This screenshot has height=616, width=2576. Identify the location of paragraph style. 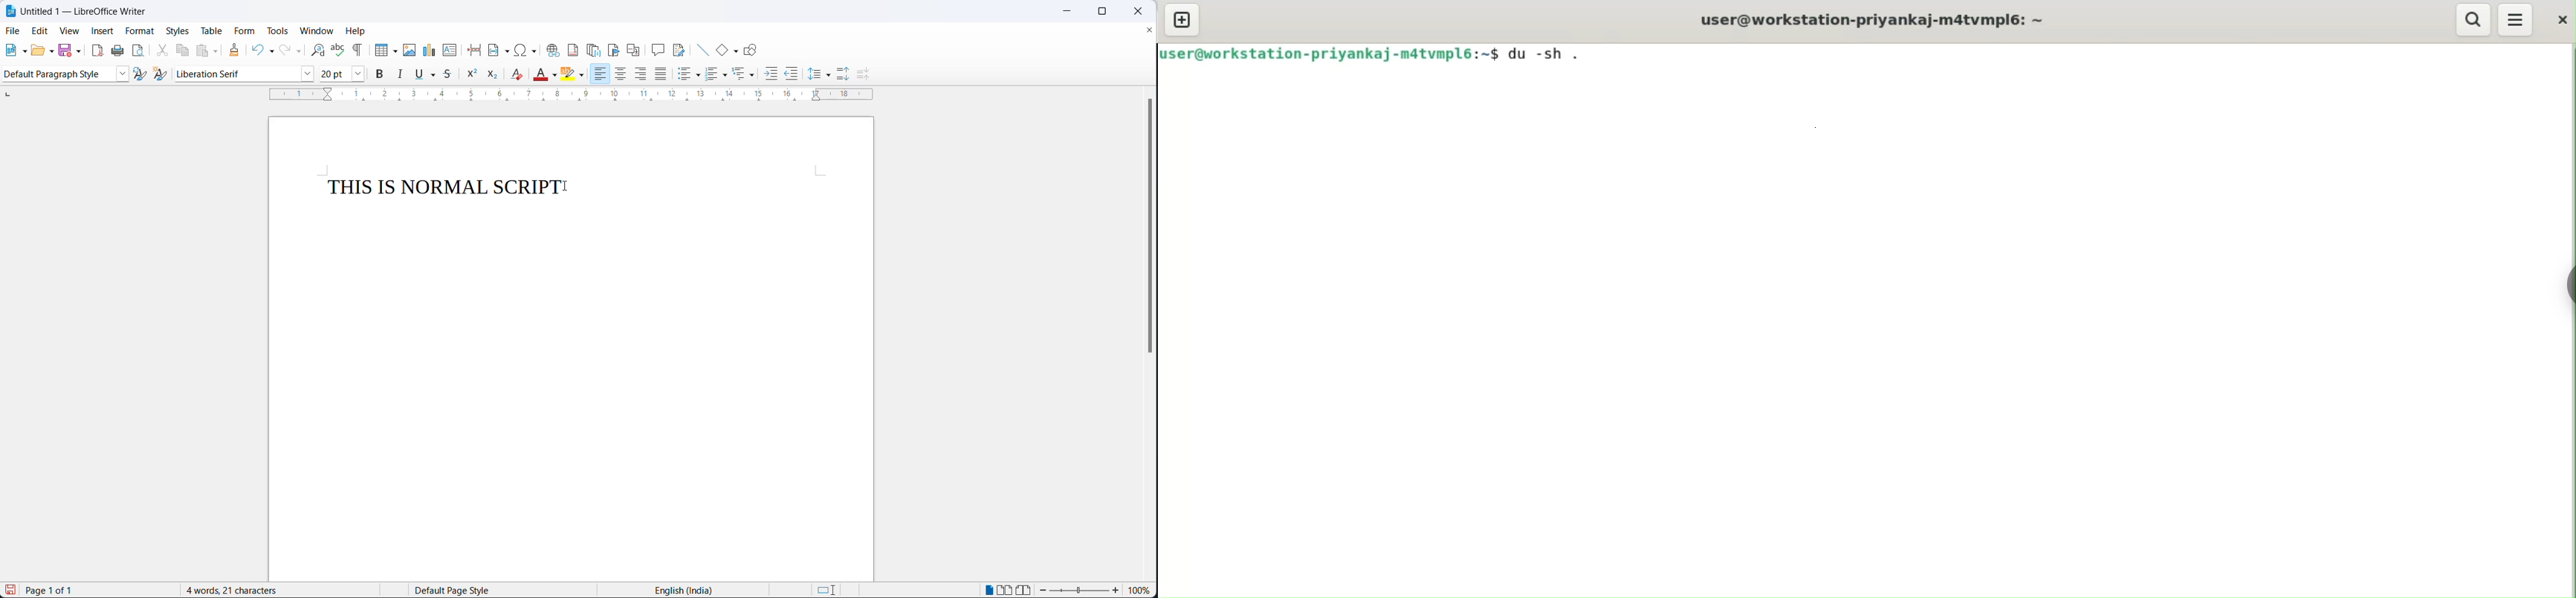
(57, 74).